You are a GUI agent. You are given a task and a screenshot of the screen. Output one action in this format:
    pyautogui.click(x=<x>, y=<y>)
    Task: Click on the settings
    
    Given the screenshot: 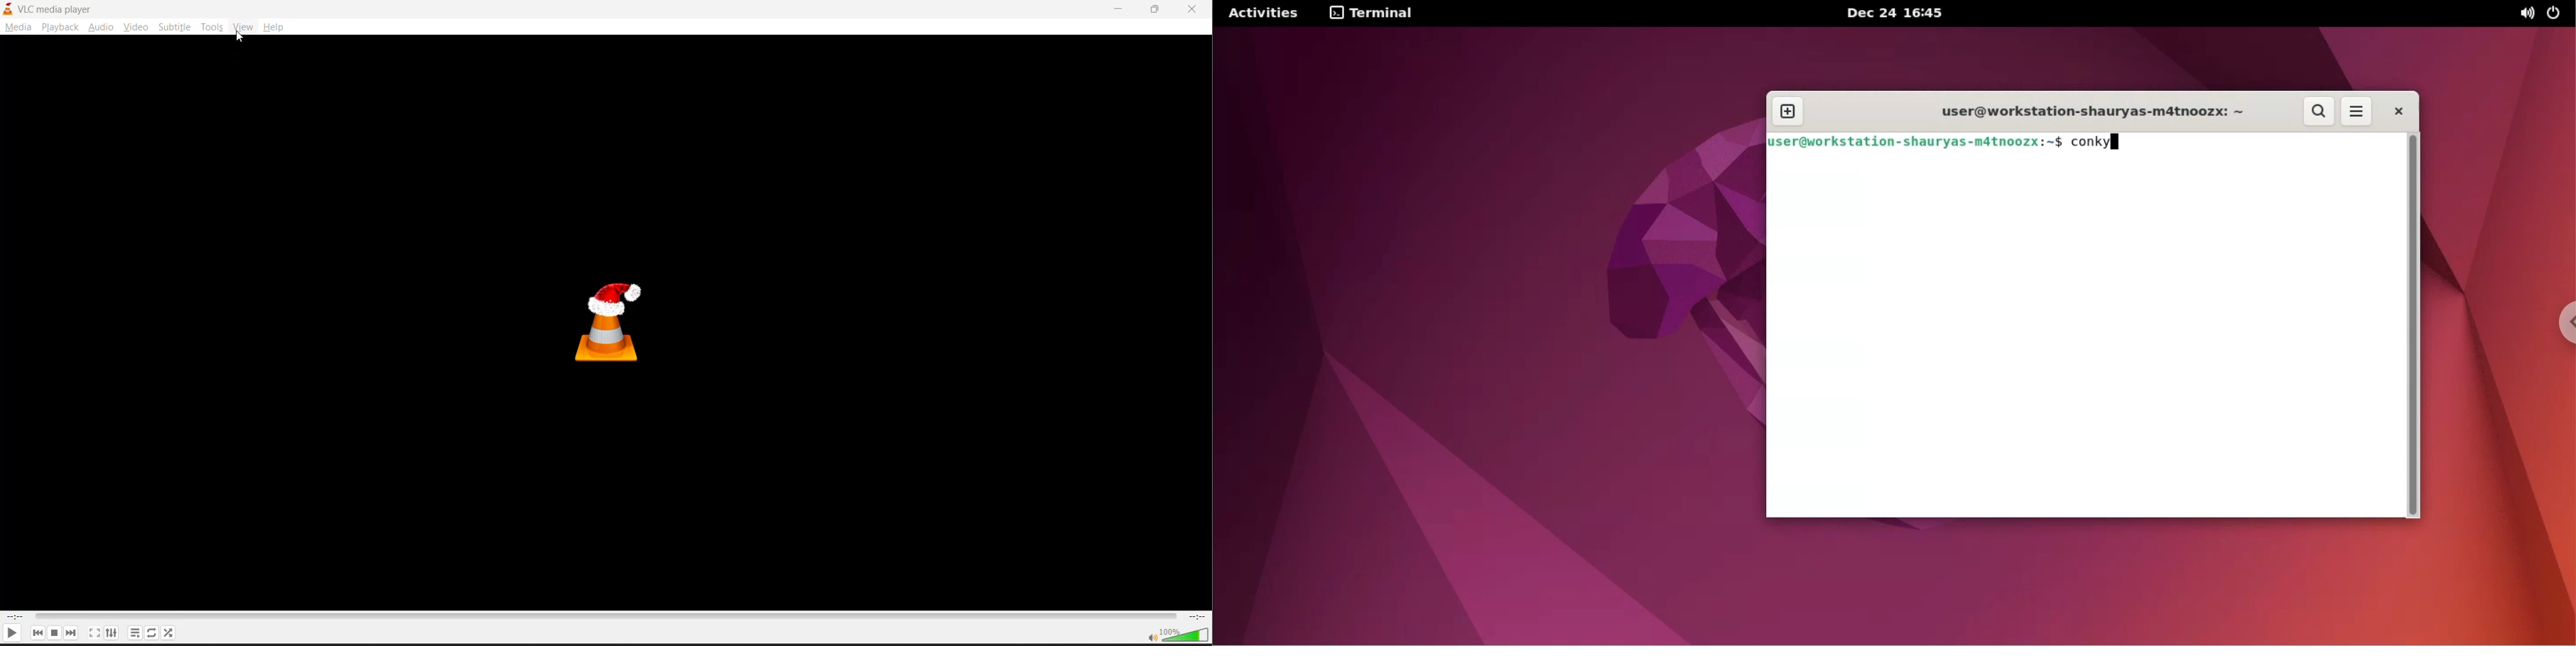 What is the action you would take?
    pyautogui.click(x=112, y=633)
    